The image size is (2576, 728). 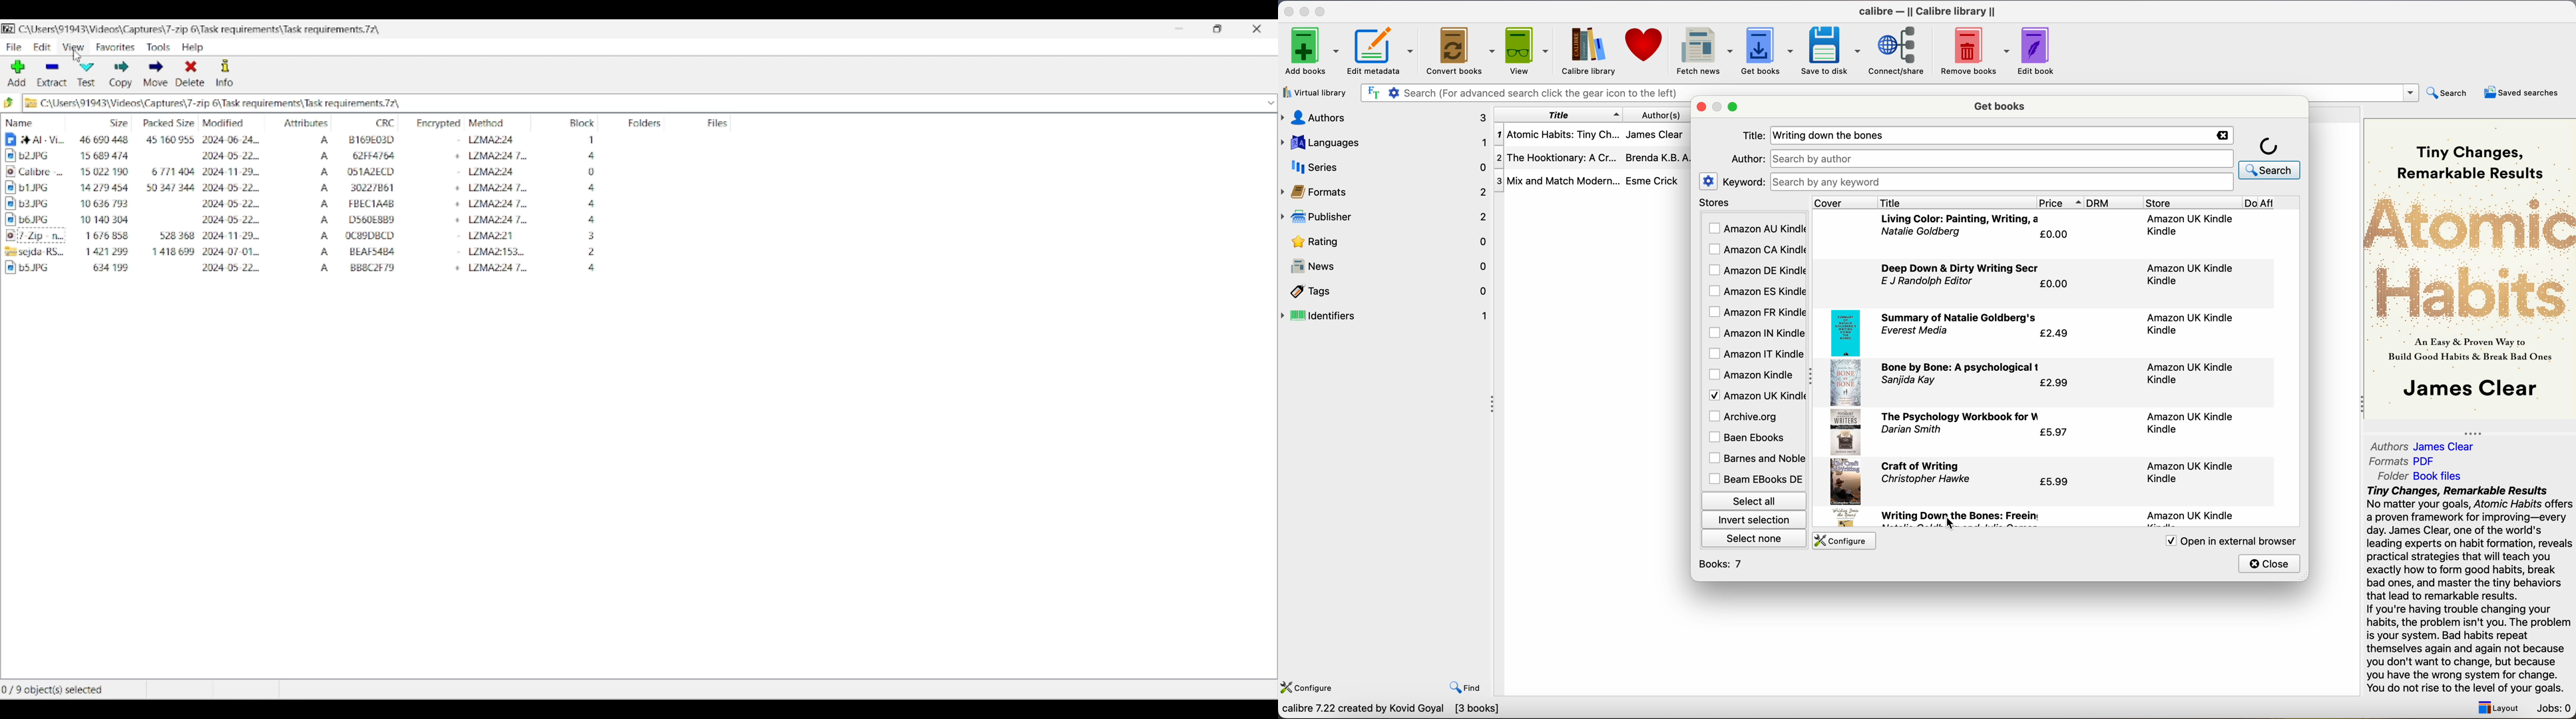 What do you see at coordinates (2056, 235) in the screenshot?
I see `€0.00` at bounding box center [2056, 235].